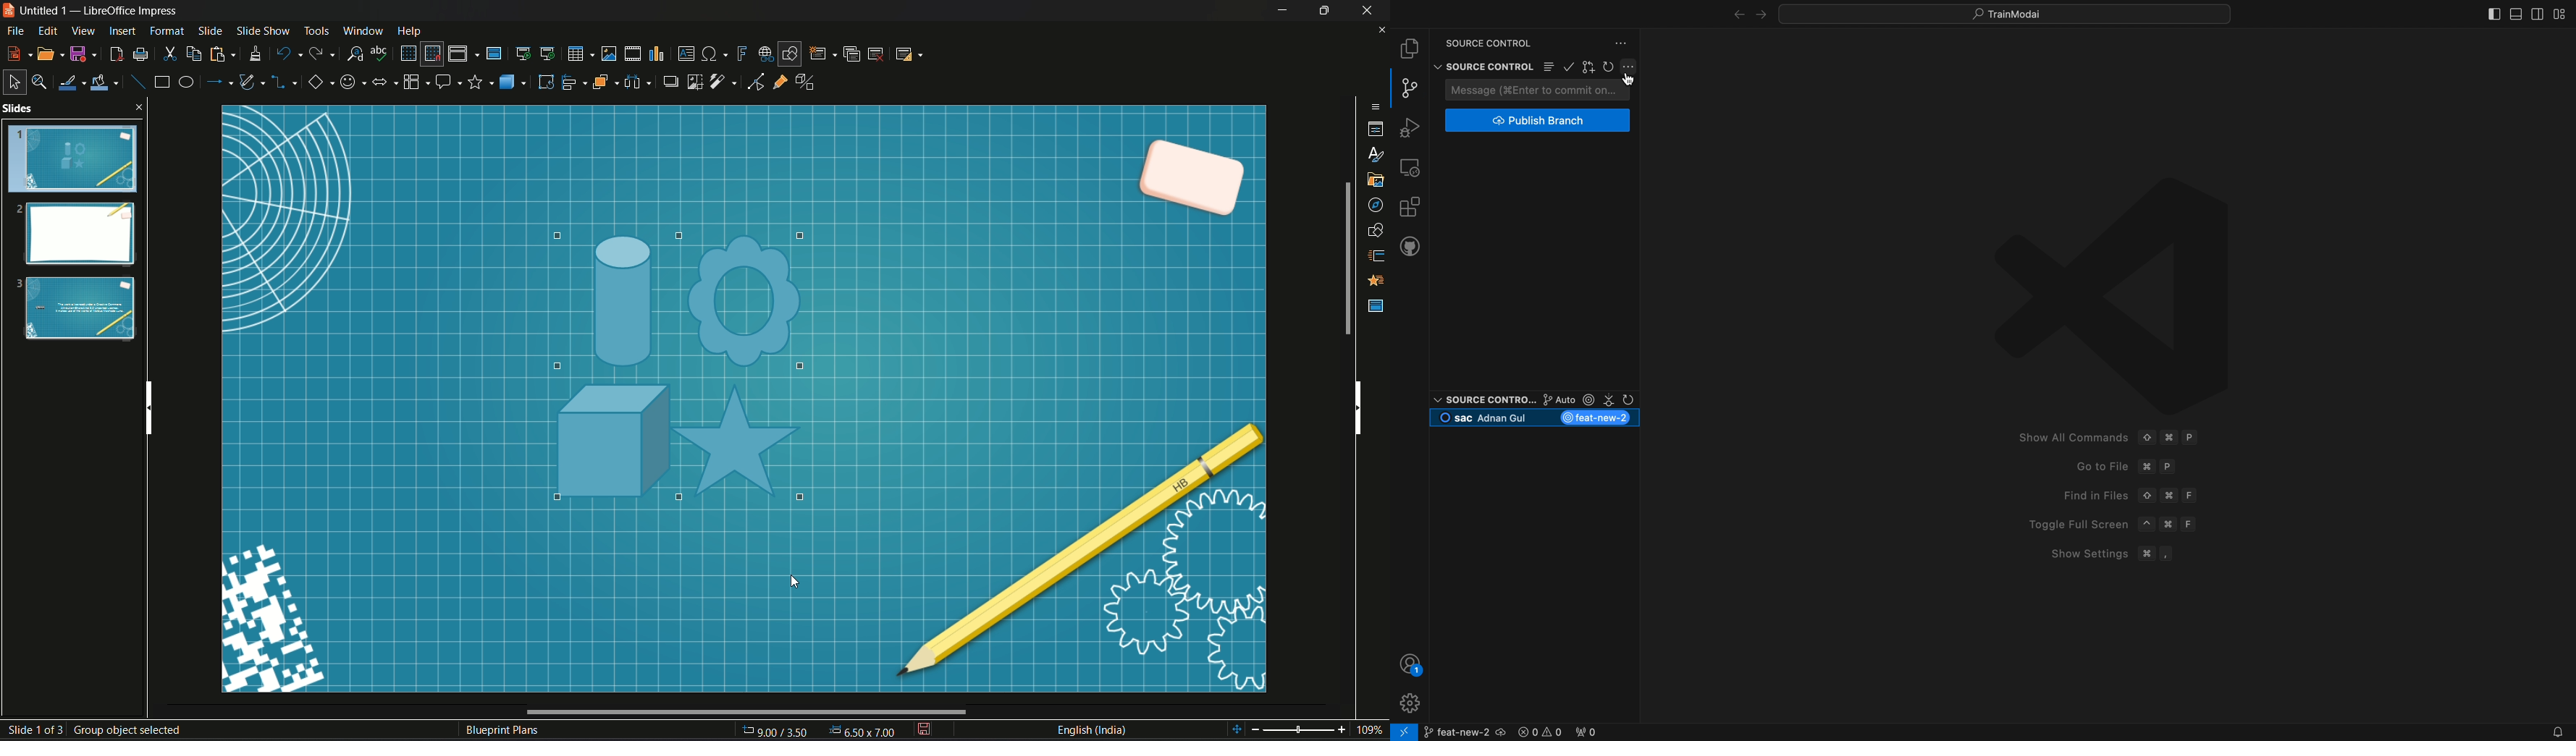 Image resolution: width=2576 pixels, height=756 pixels. What do you see at coordinates (1381, 31) in the screenshot?
I see `close` at bounding box center [1381, 31].